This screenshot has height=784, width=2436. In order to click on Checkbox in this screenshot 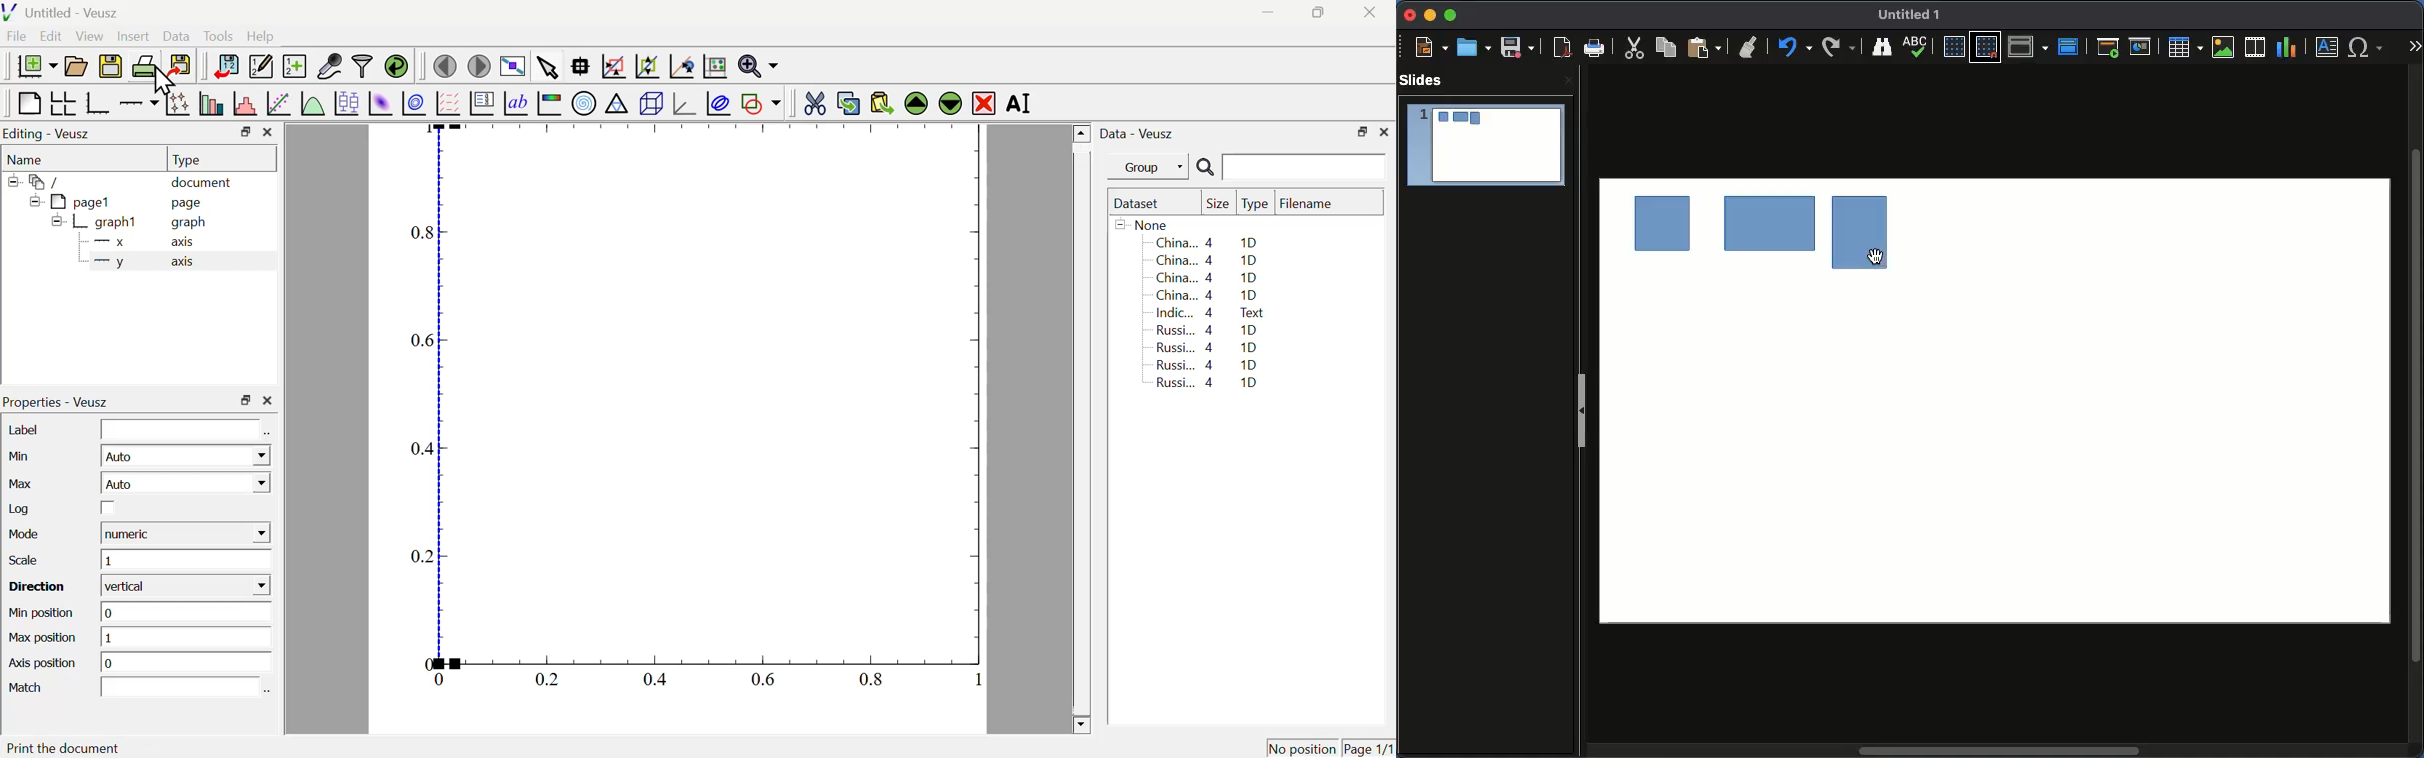, I will do `click(108, 508)`.